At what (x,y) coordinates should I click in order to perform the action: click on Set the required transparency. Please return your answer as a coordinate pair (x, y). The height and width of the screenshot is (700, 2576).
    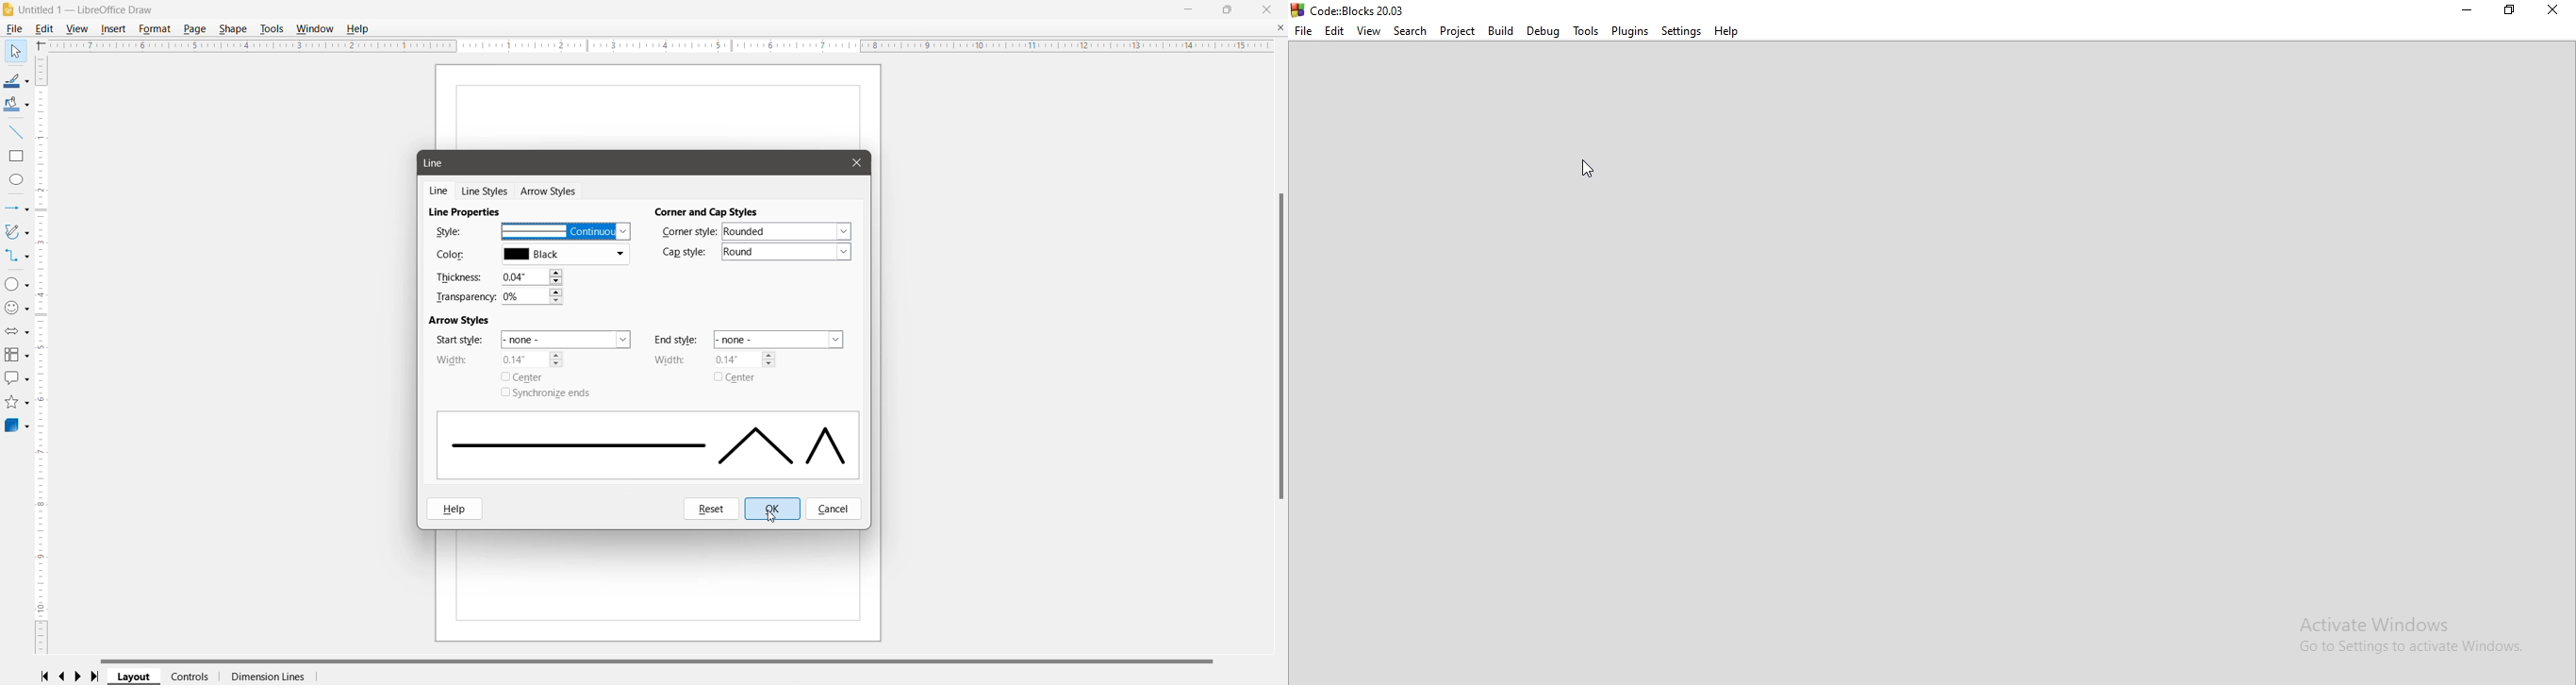
    Looking at the image, I should click on (534, 297).